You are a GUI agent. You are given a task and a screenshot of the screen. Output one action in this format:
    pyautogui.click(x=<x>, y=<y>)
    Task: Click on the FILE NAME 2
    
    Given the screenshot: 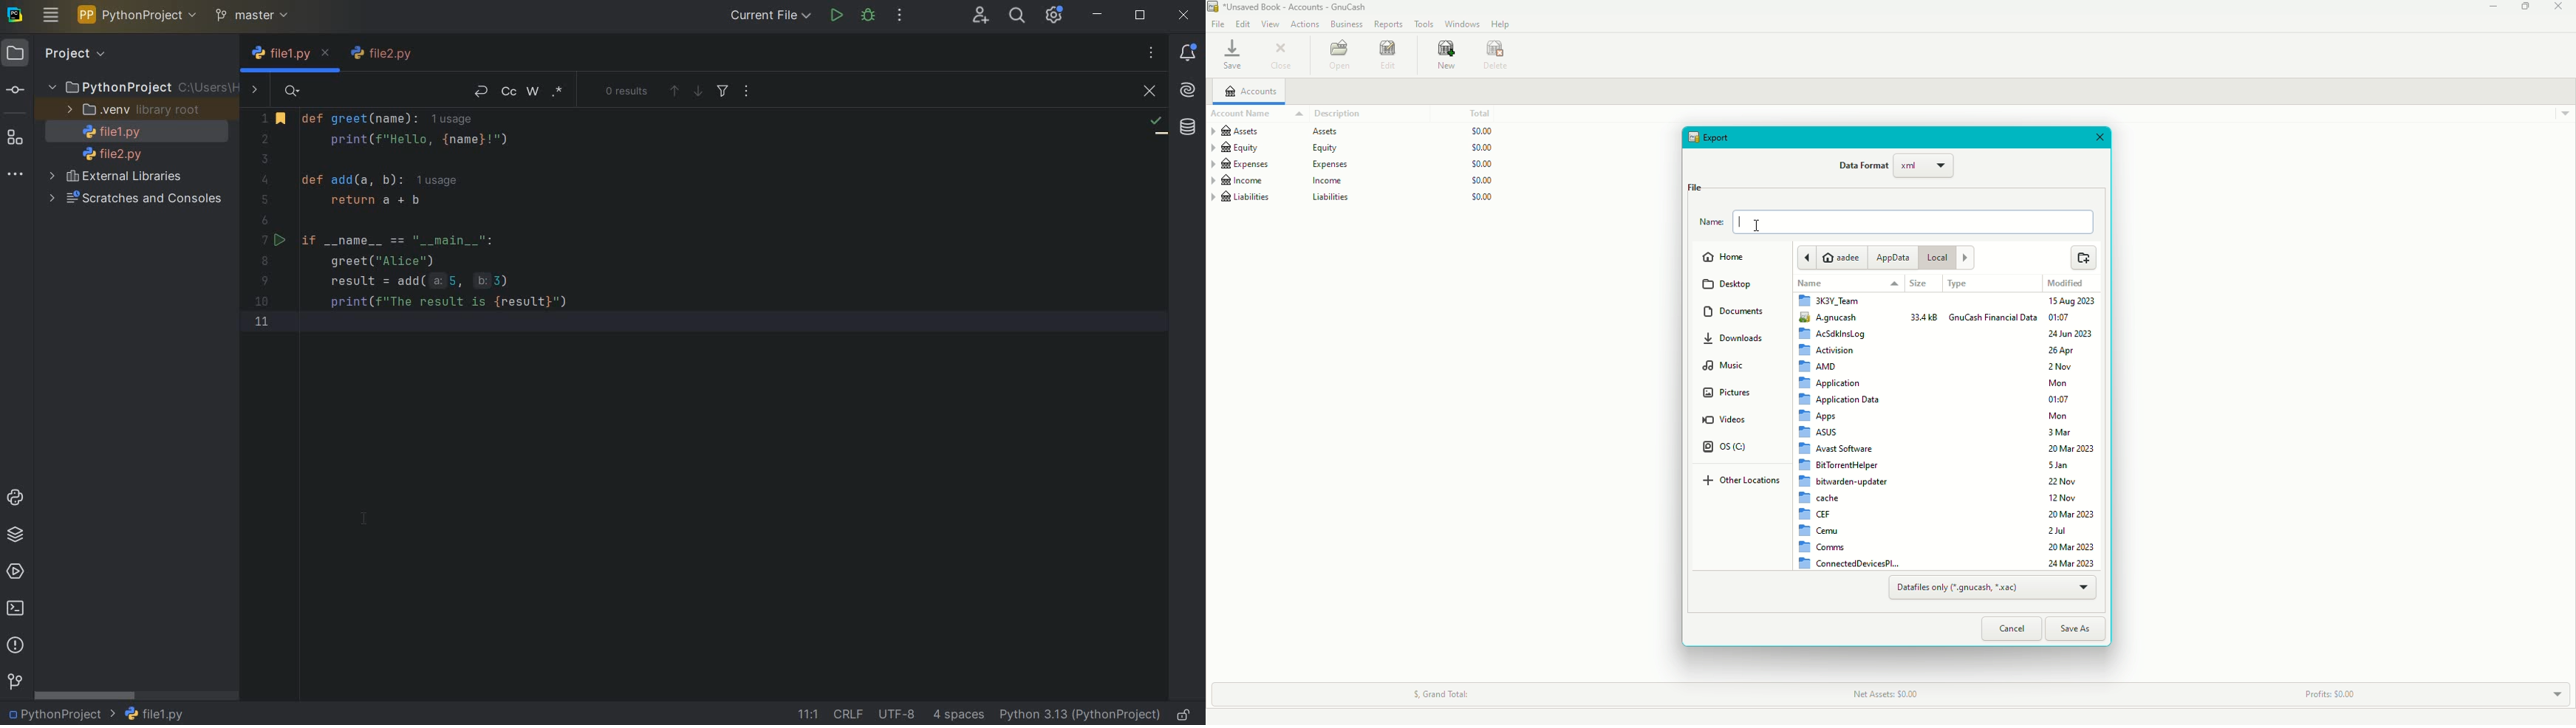 What is the action you would take?
    pyautogui.click(x=105, y=155)
    